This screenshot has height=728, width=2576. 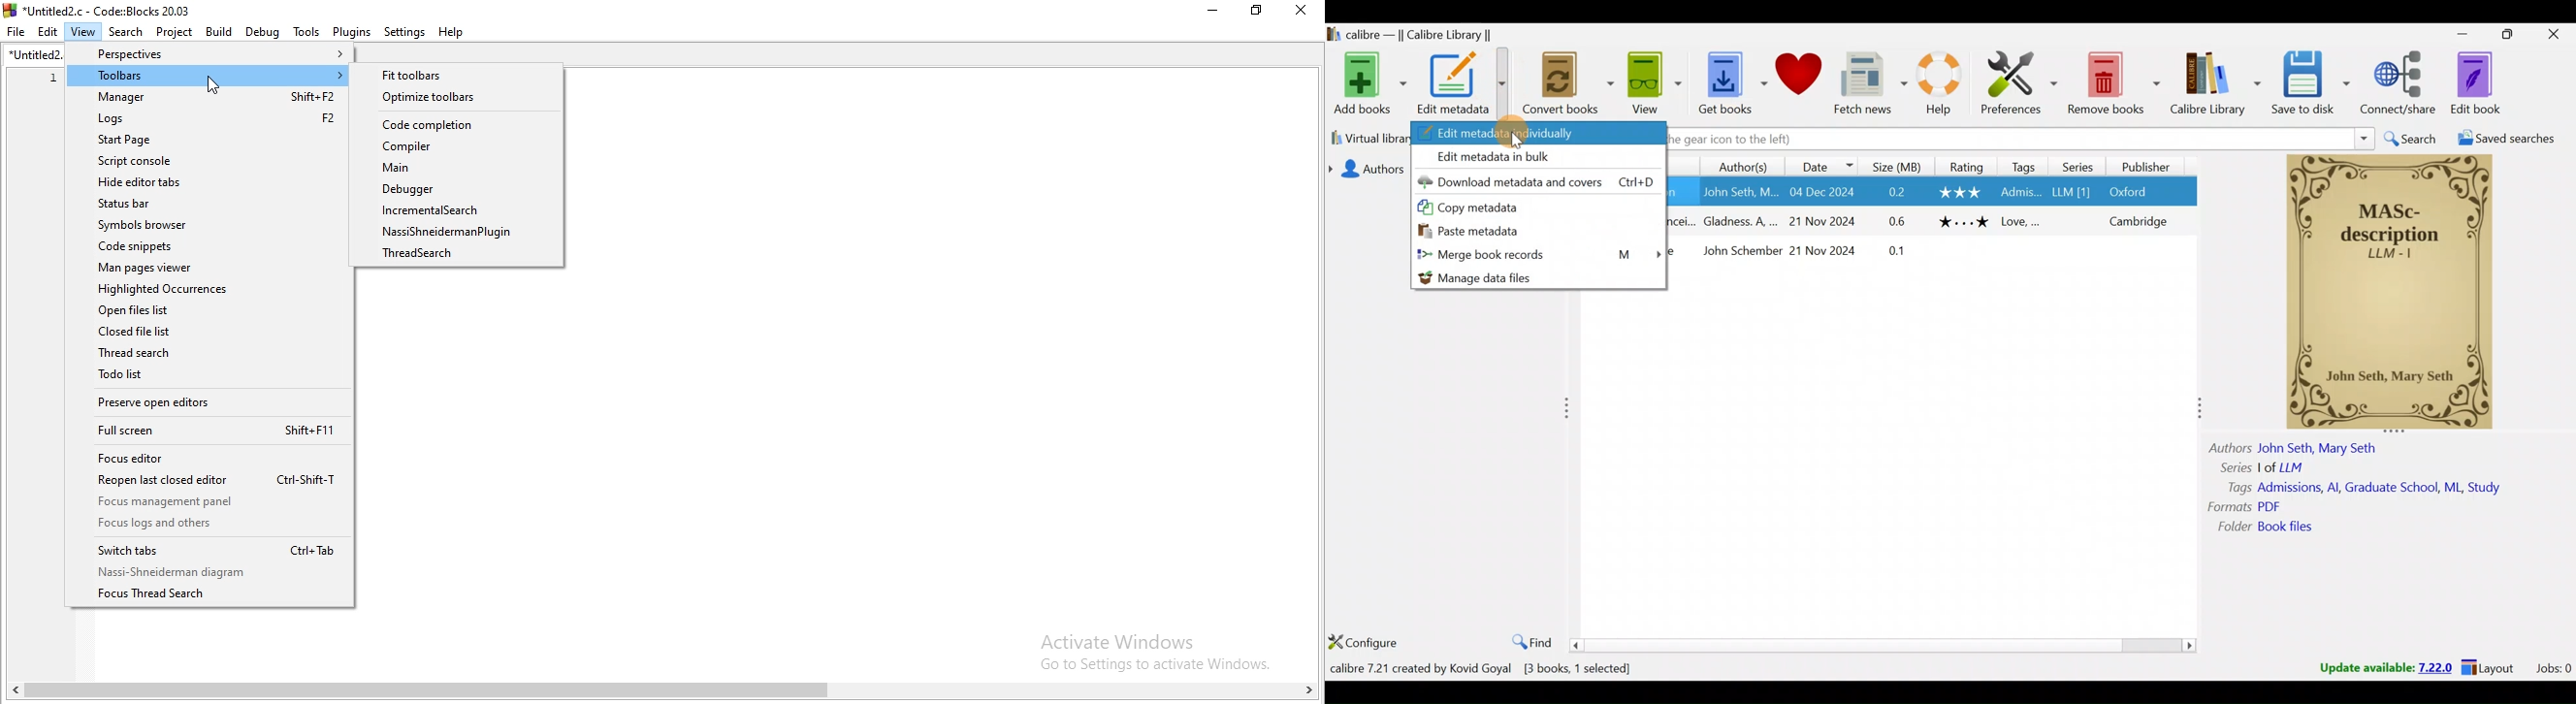 I want to click on Find, so click(x=1529, y=640).